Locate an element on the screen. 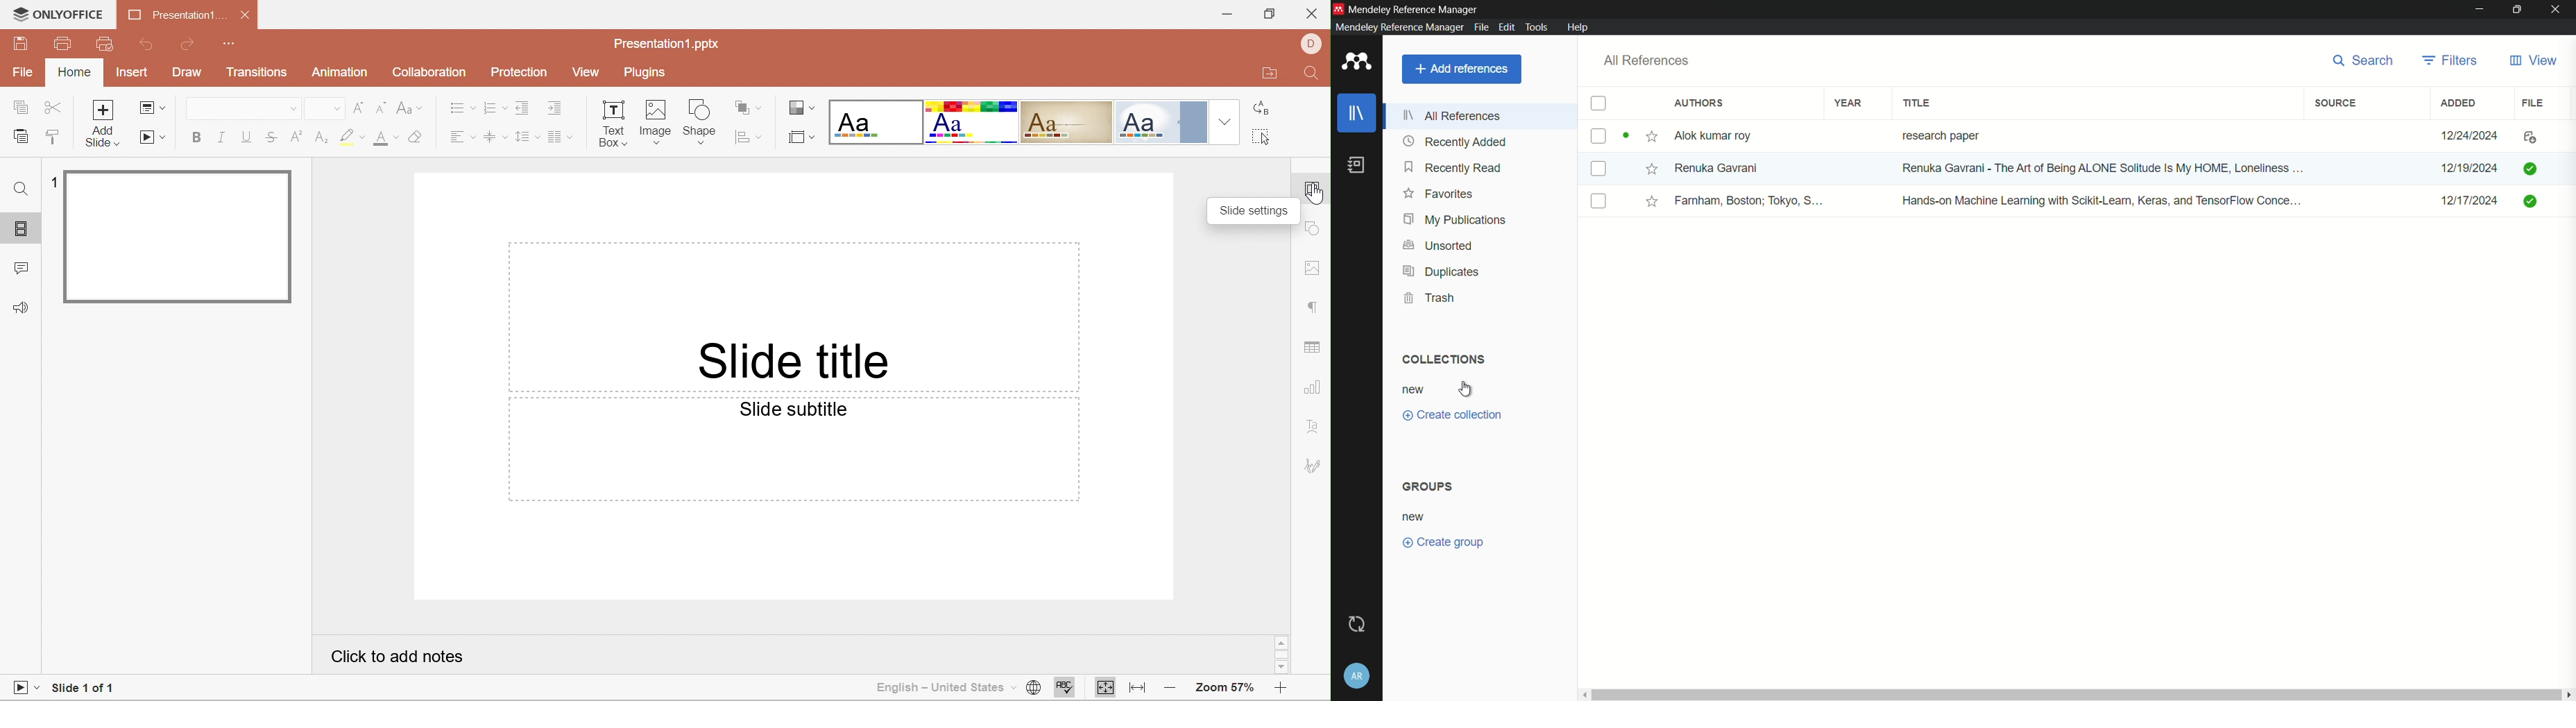 The image size is (2576, 728). Strikethrough is located at coordinates (271, 140).